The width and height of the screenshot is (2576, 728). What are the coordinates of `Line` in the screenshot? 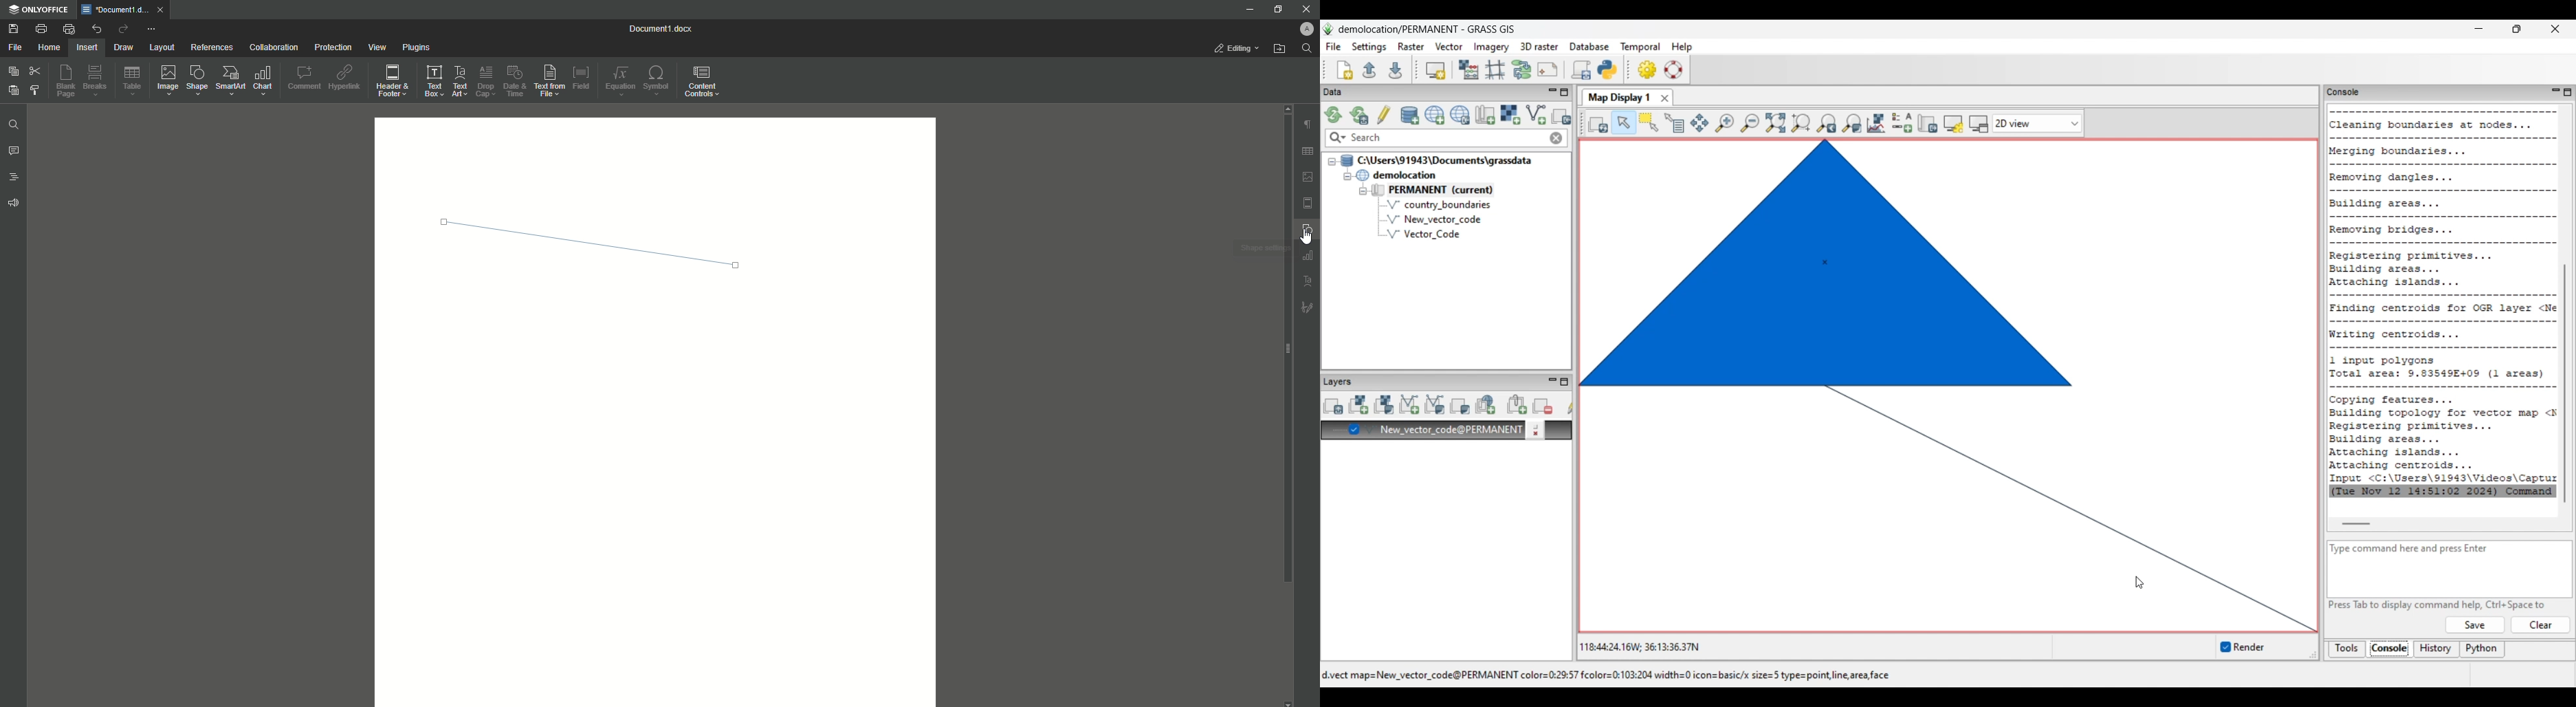 It's located at (596, 247).